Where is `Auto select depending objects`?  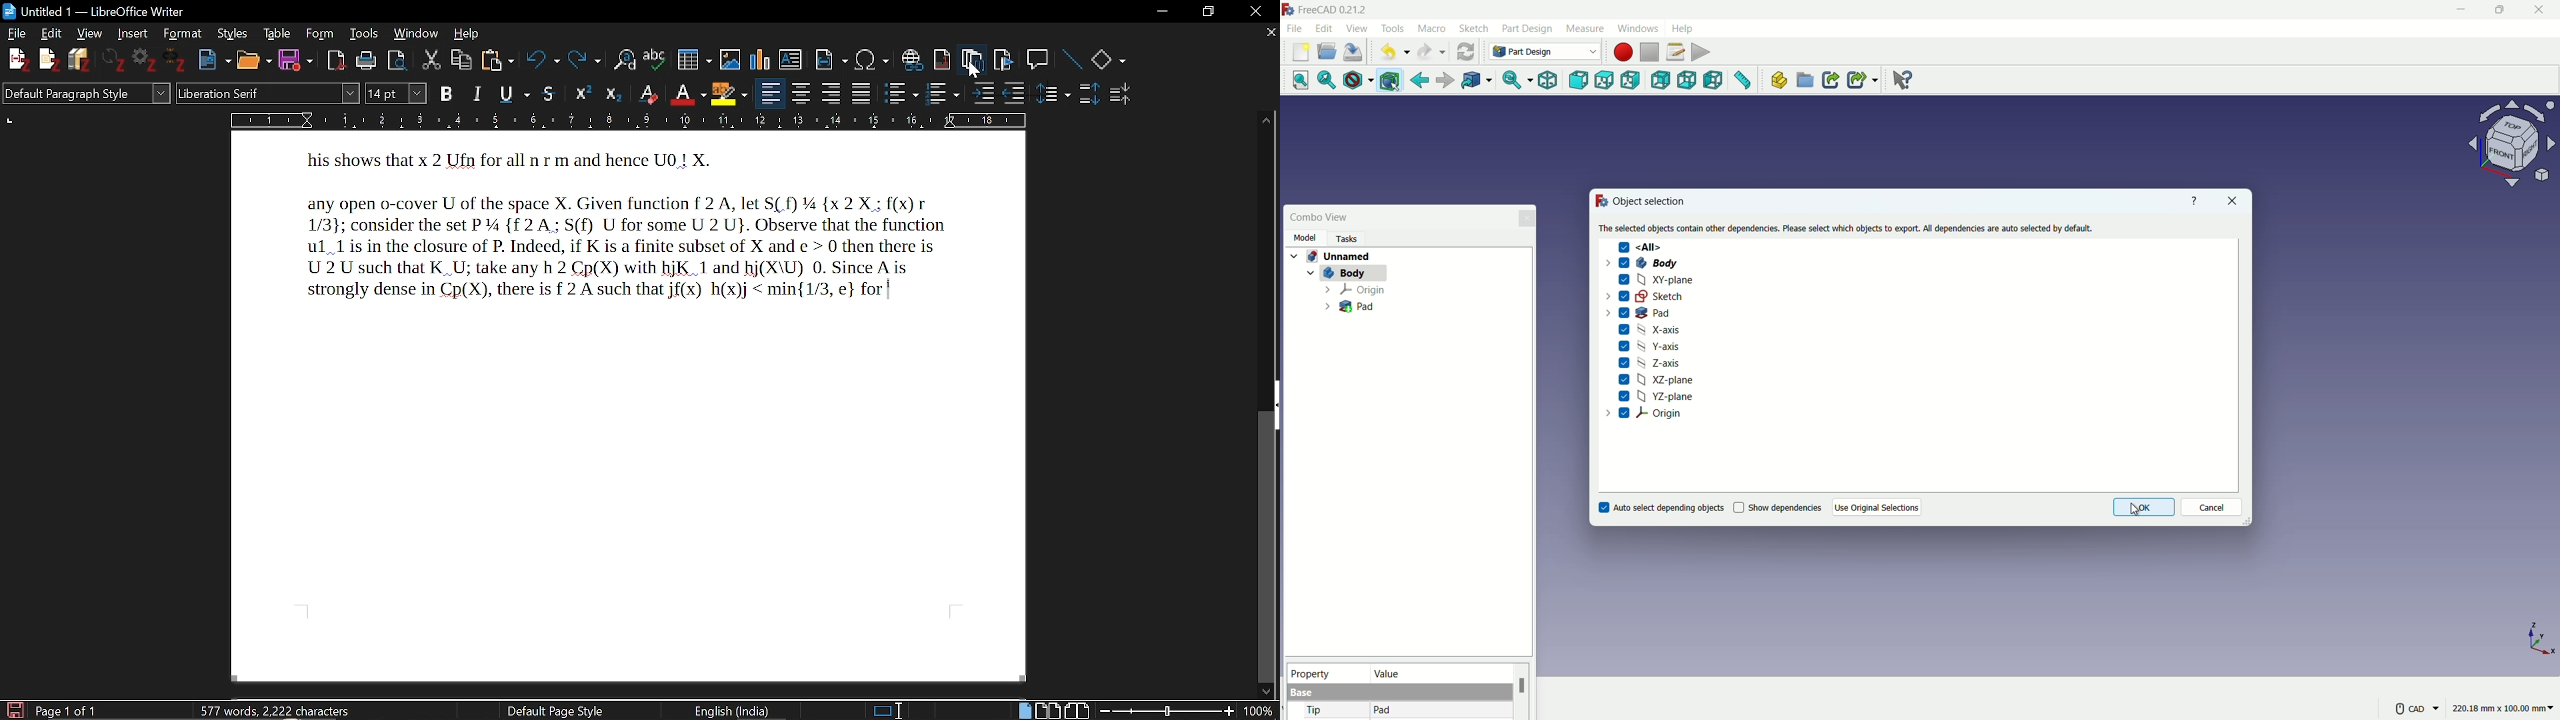 Auto select depending objects is located at coordinates (1661, 507).